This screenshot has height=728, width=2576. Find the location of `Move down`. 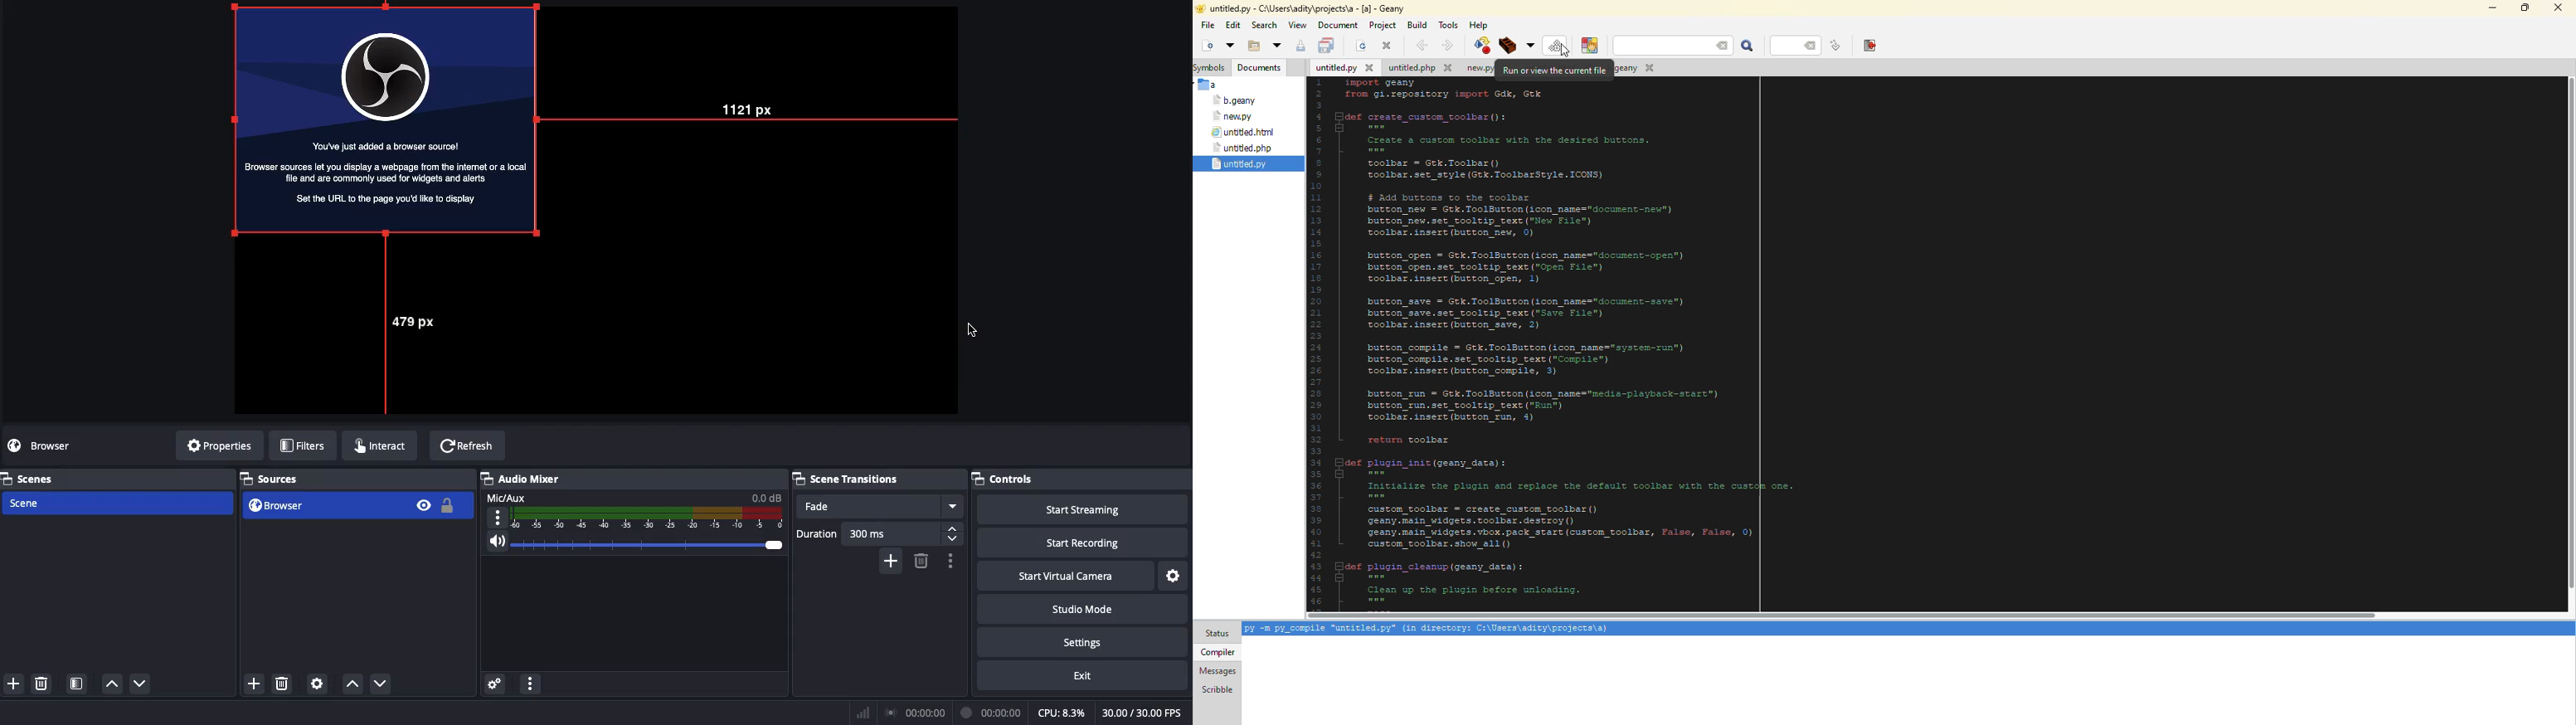

Move down is located at coordinates (381, 684).